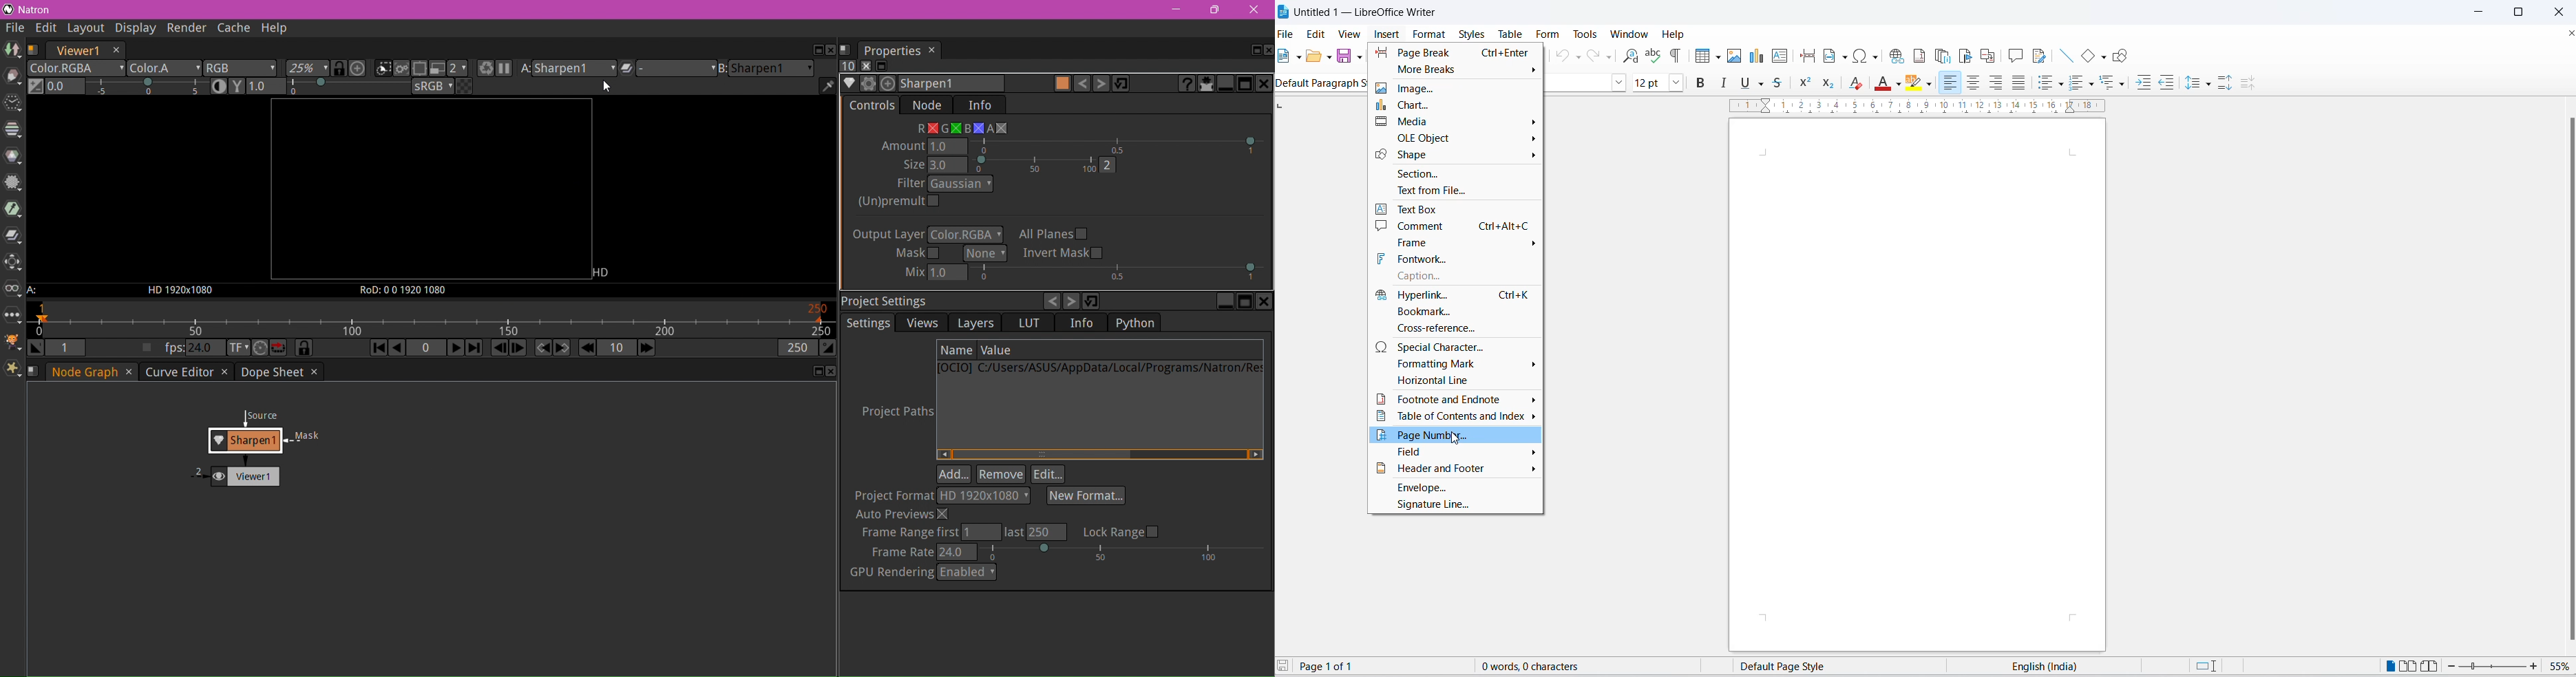 Image resolution: width=2576 pixels, height=700 pixels. What do you see at coordinates (889, 234) in the screenshot?
I see `Output layer` at bounding box center [889, 234].